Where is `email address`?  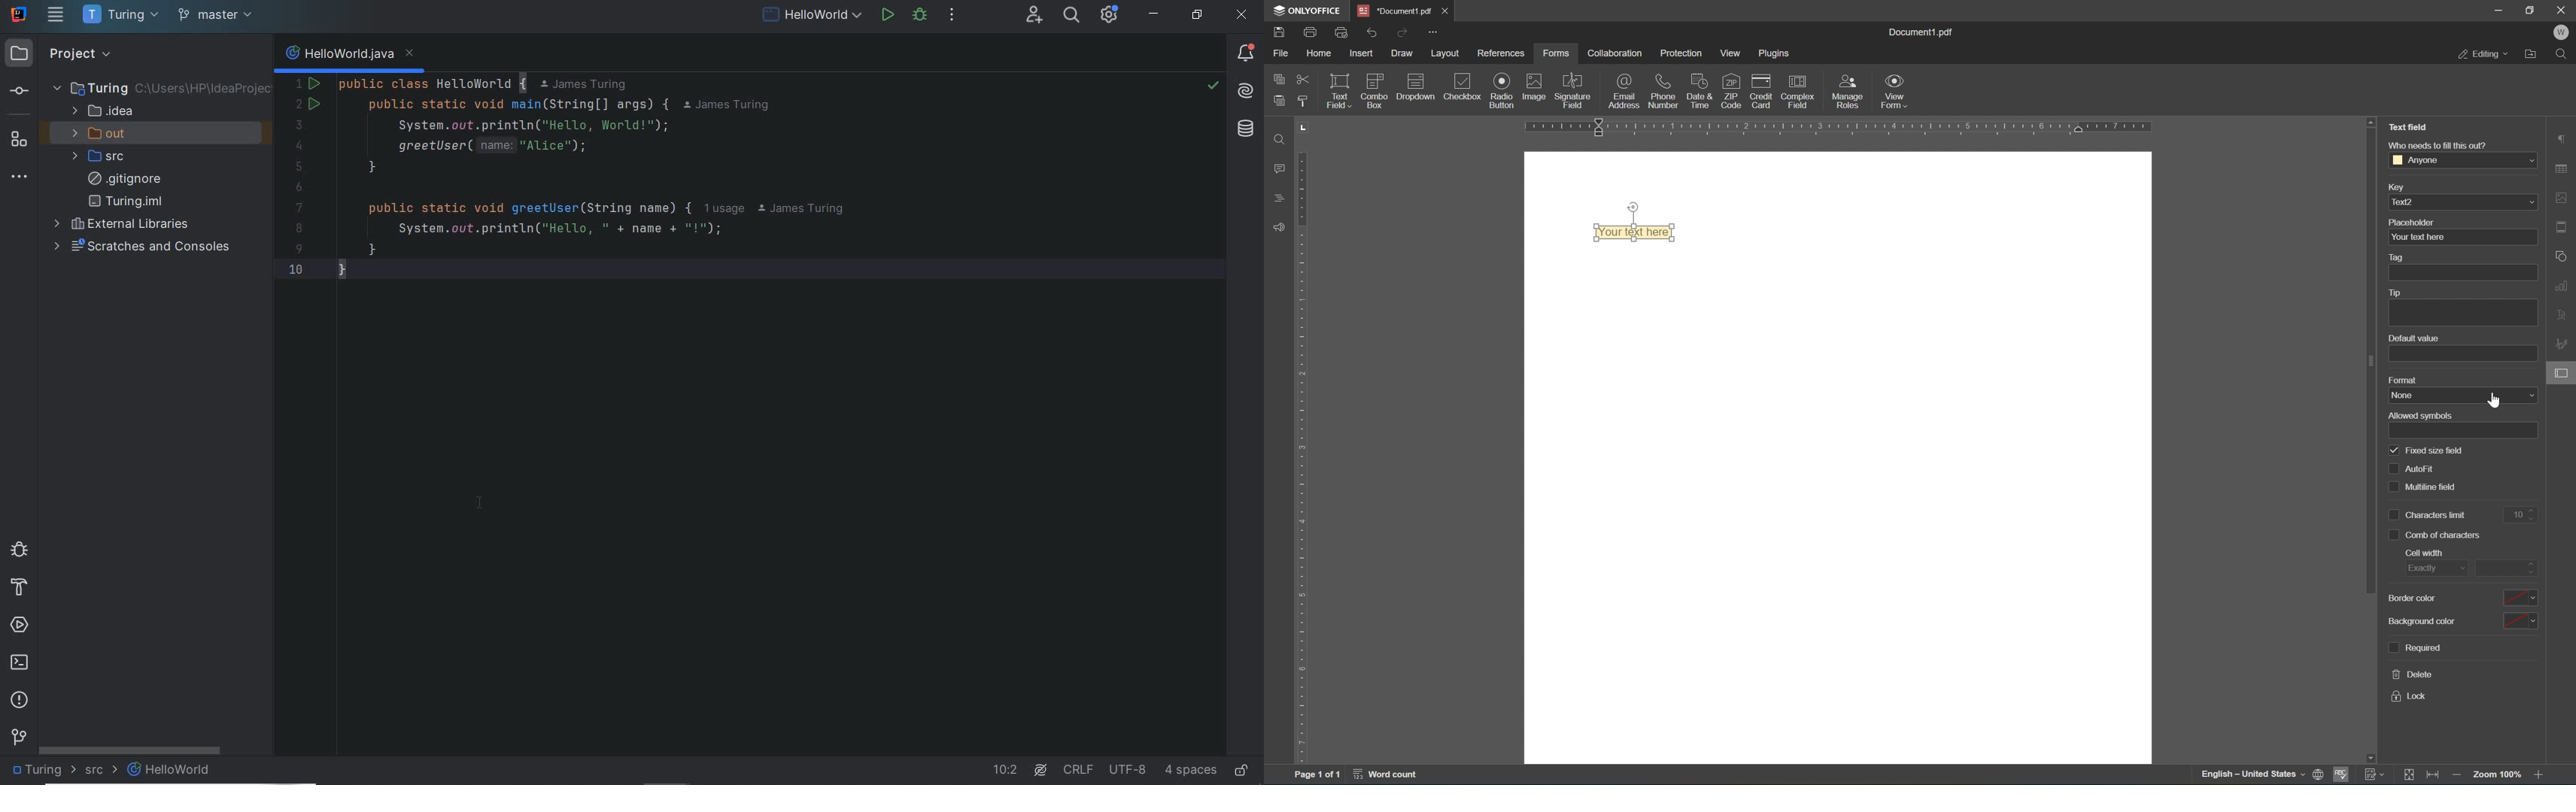 email address is located at coordinates (1623, 91).